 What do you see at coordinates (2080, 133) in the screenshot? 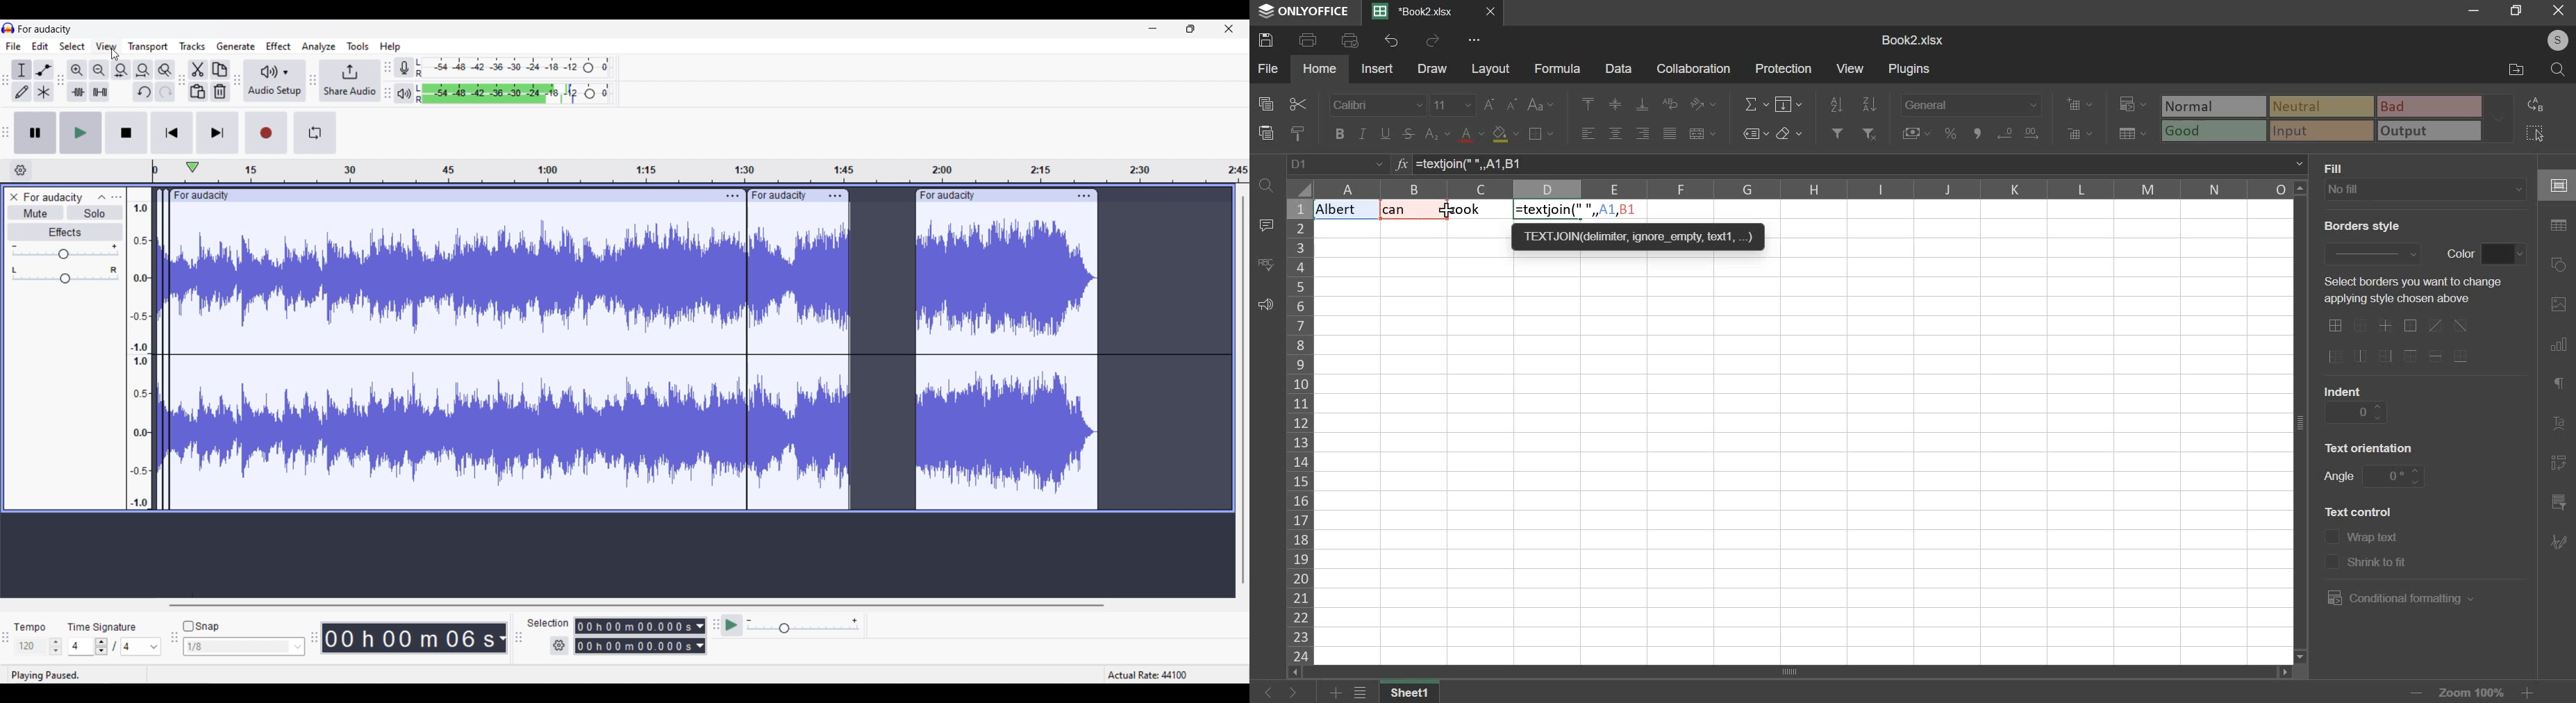
I see `delete cells` at bounding box center [2080, 133].